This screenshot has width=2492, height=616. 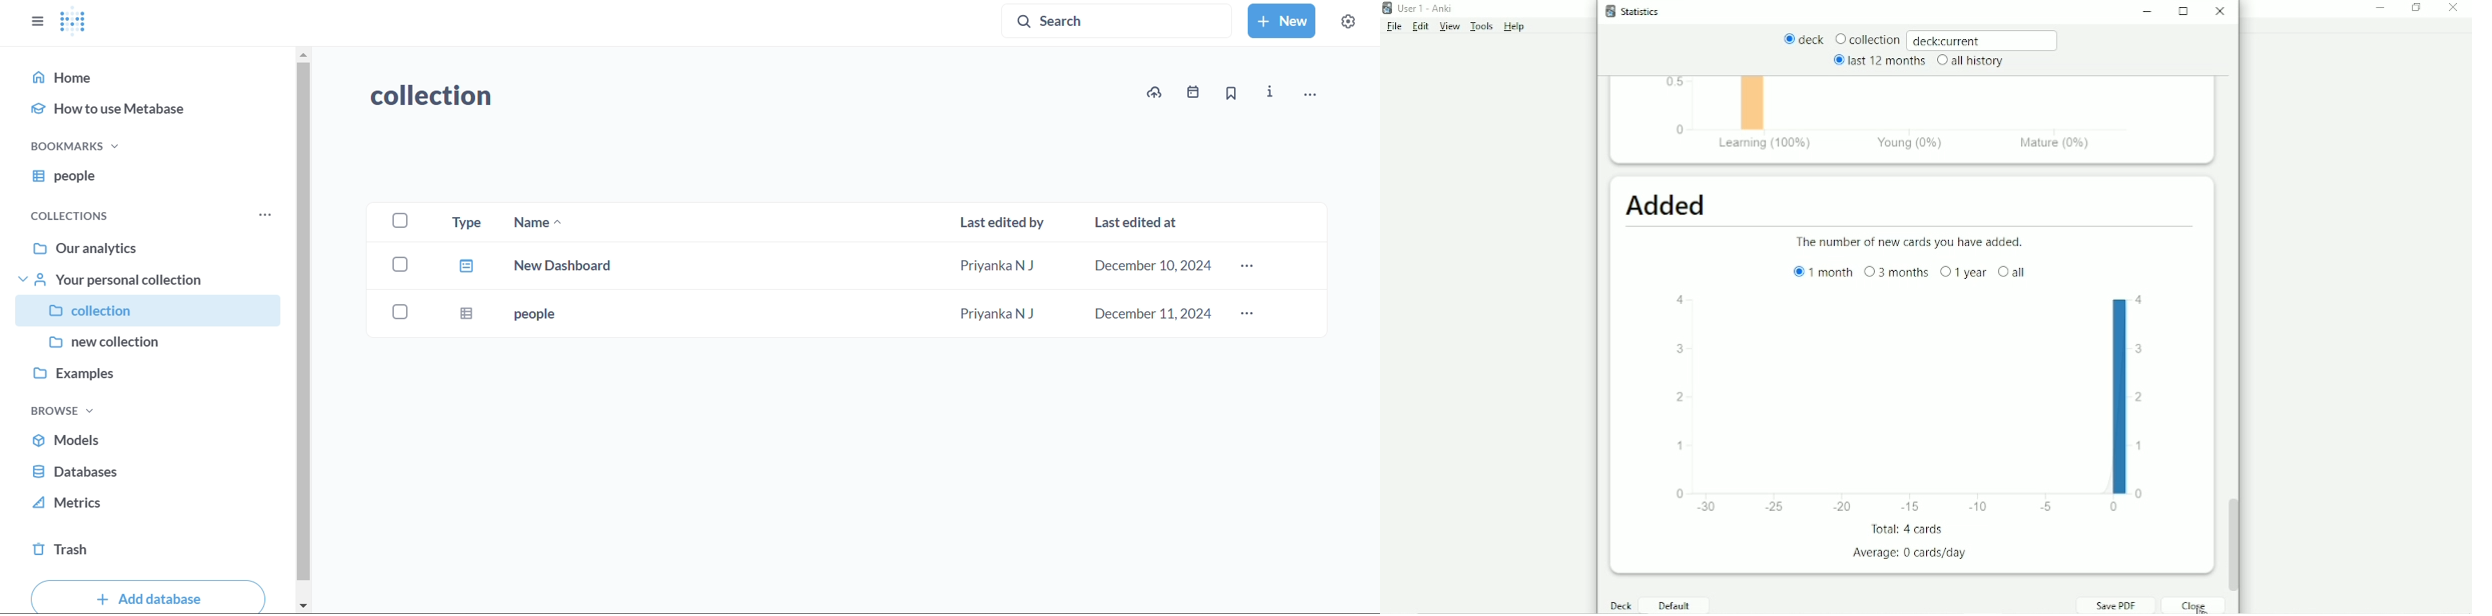 What do you see at coordinates (1914, 240) in the screenshot?
I see `The number of new cards you have added.` at bounding box center [1914, 240].